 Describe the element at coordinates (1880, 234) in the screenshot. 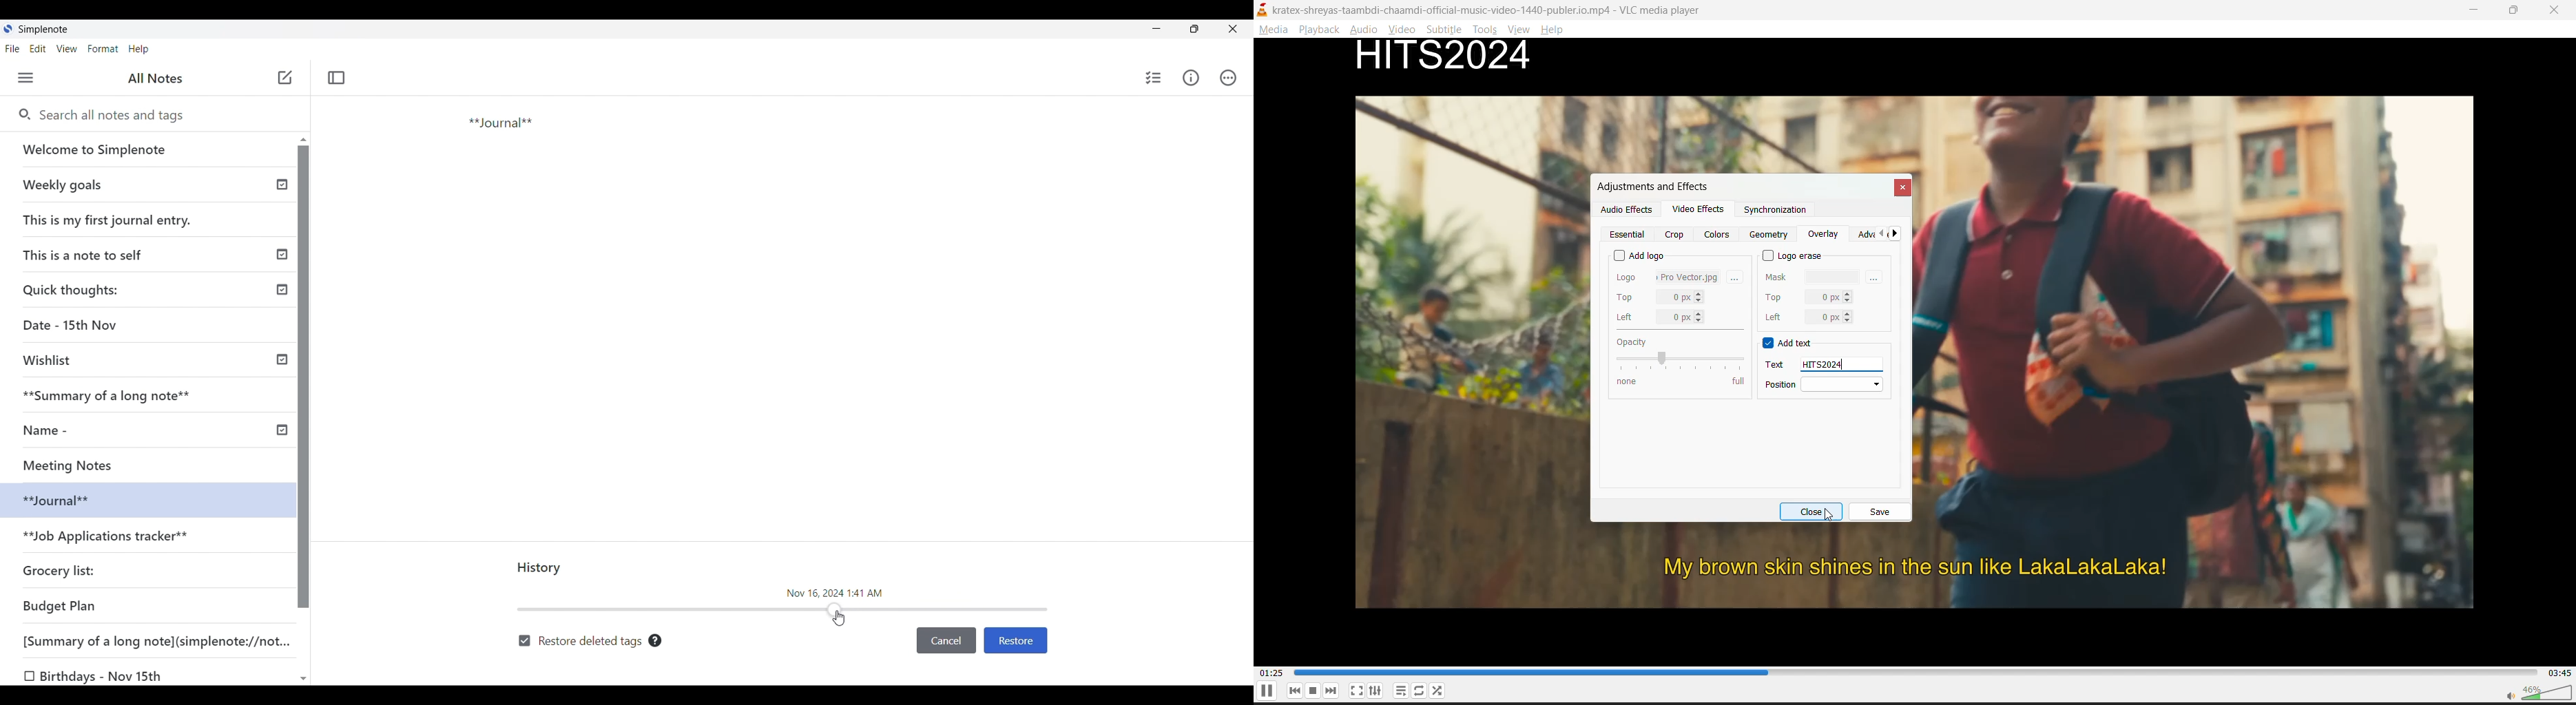

I see `previous` at that location.